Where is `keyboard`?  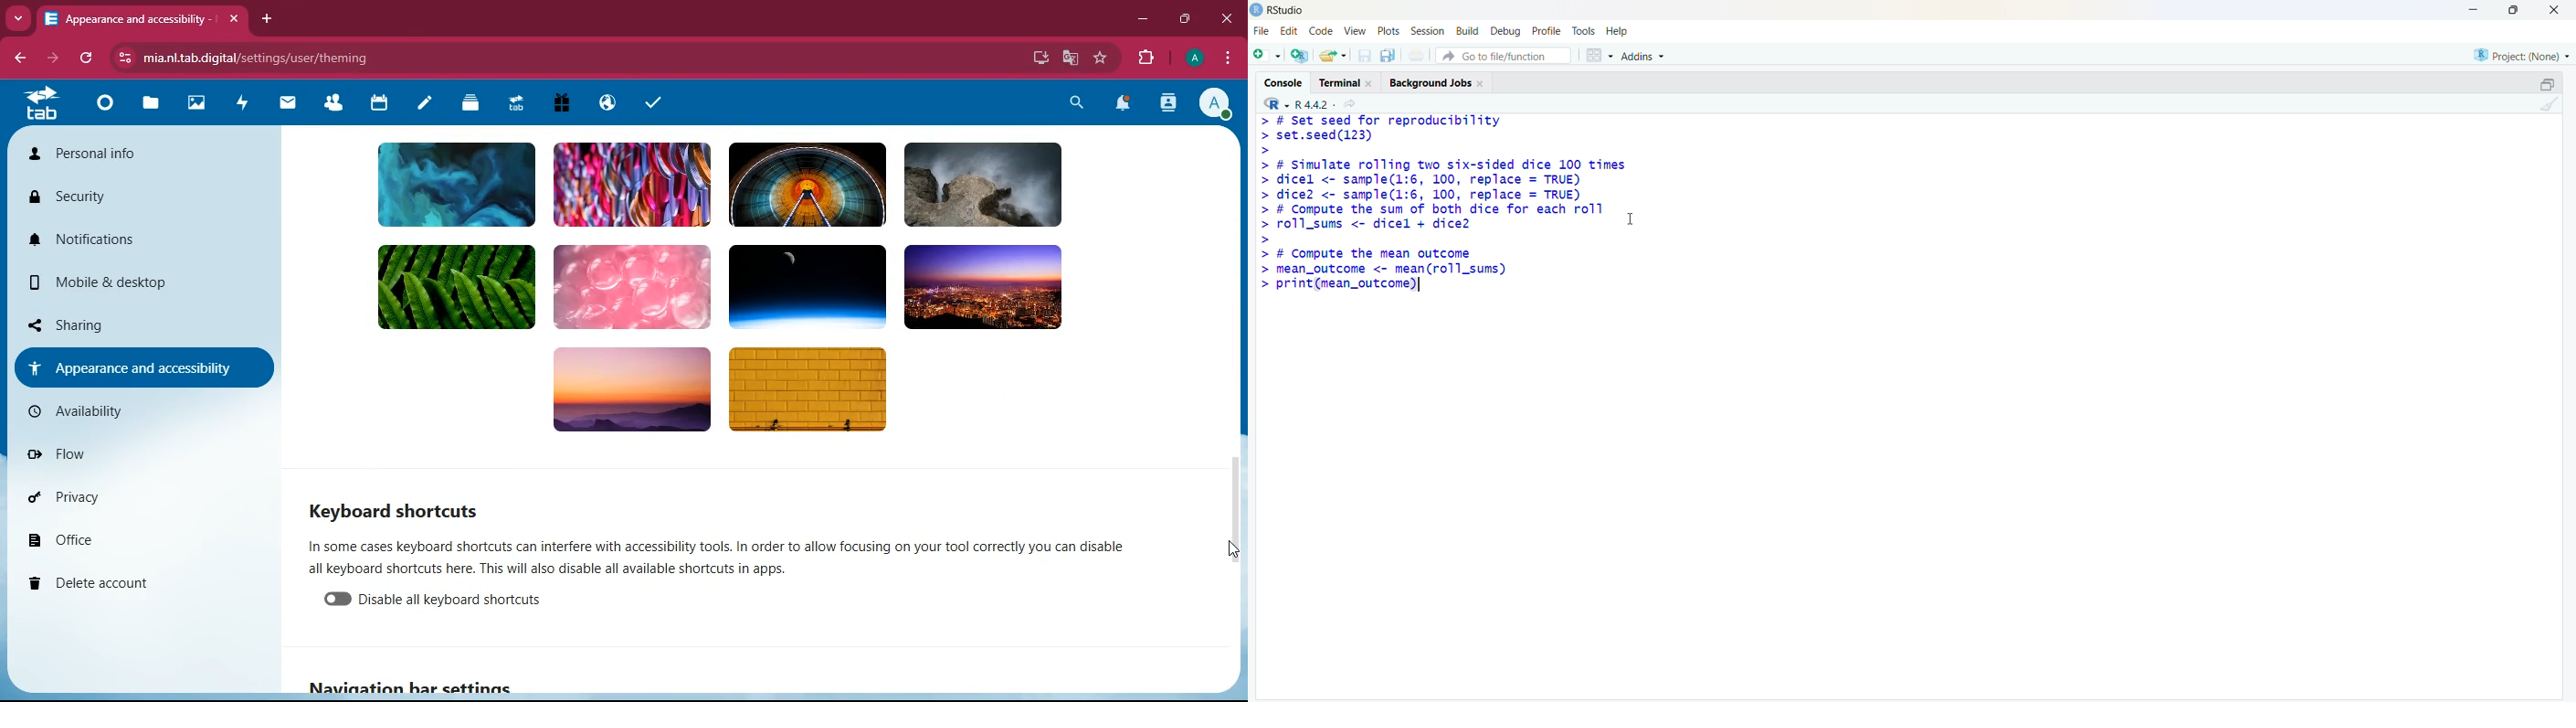
keyboard is located at coordinates (399, 507).